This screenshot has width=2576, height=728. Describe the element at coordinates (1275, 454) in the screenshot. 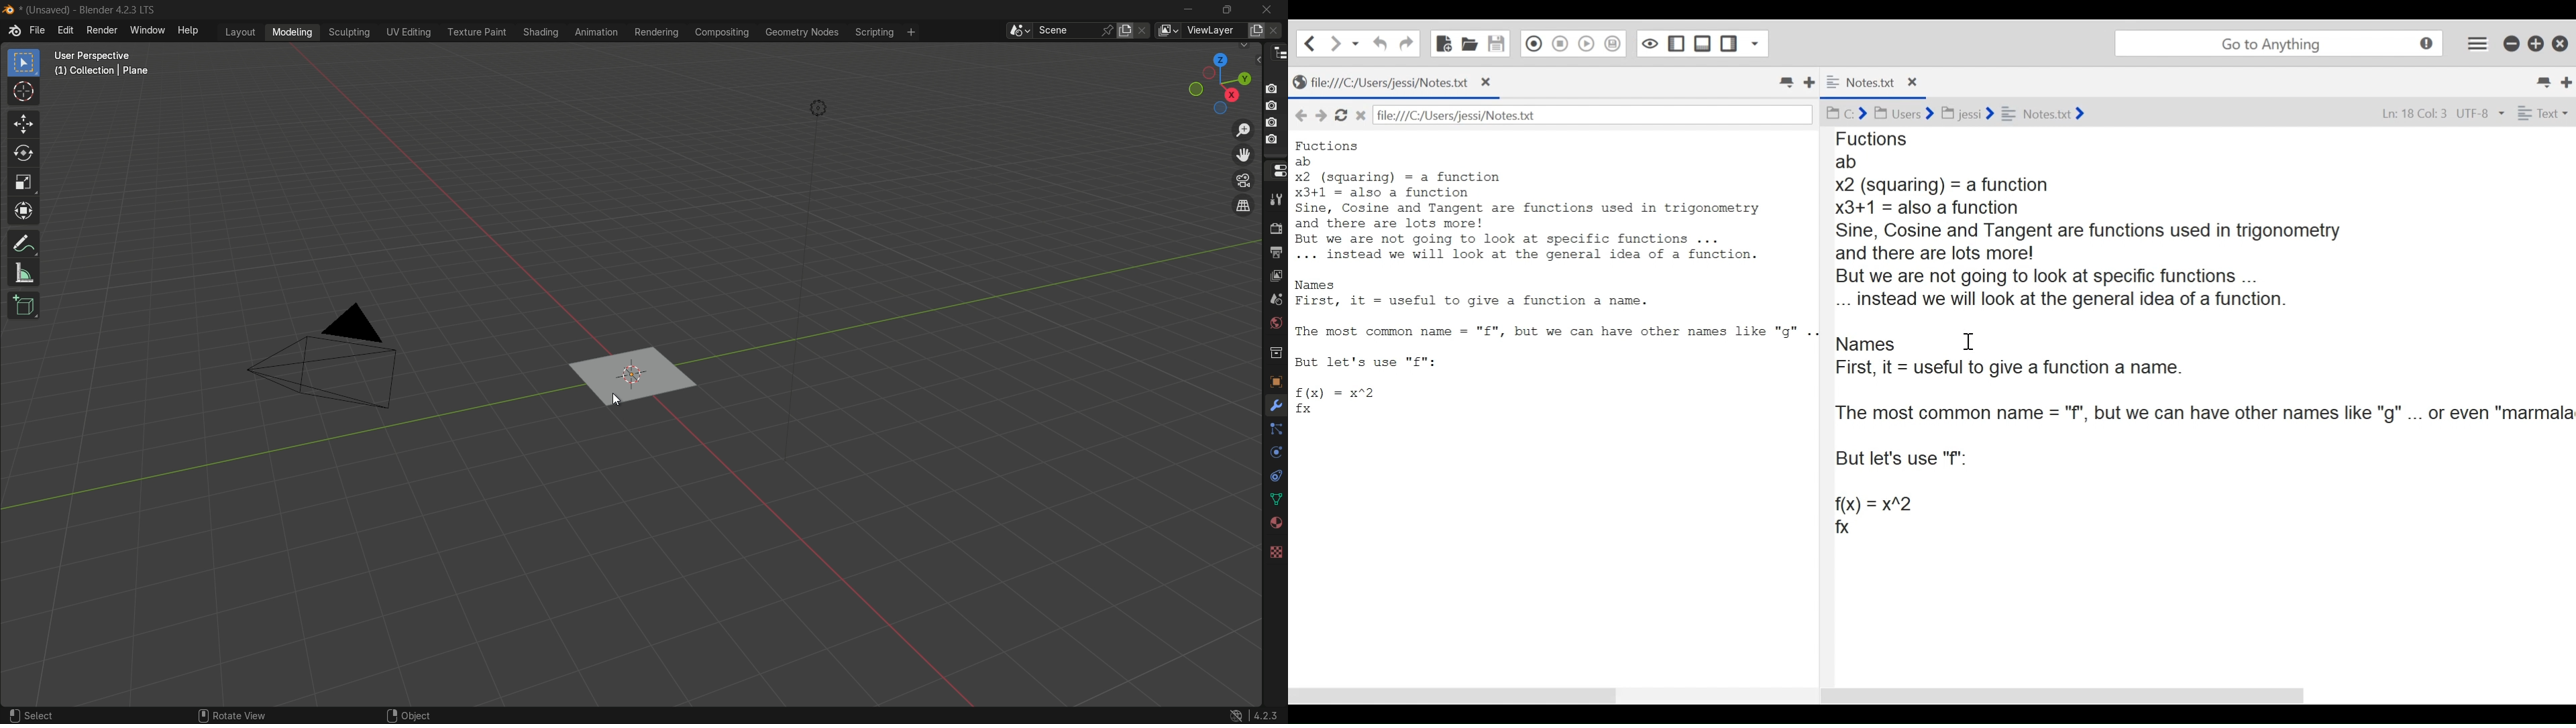

I see `physics` at that location.